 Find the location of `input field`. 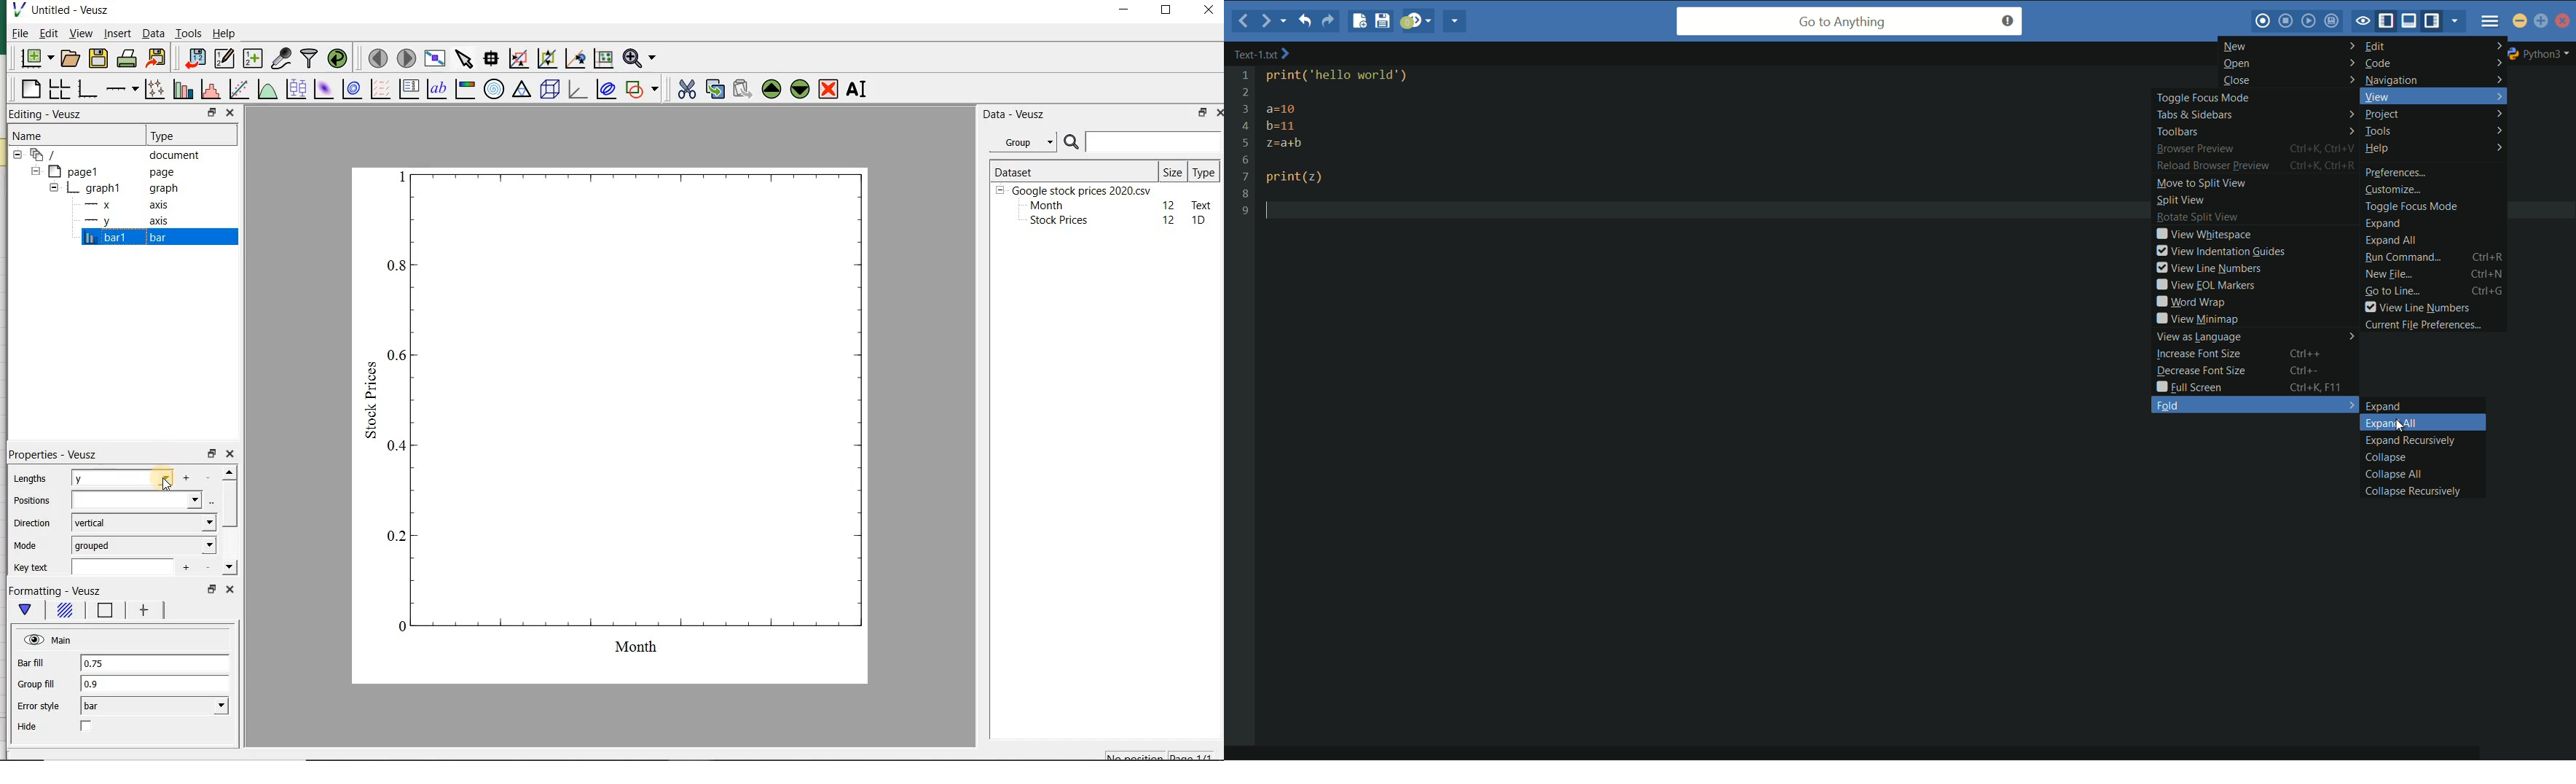

input field is located at coordinates (139, 499).